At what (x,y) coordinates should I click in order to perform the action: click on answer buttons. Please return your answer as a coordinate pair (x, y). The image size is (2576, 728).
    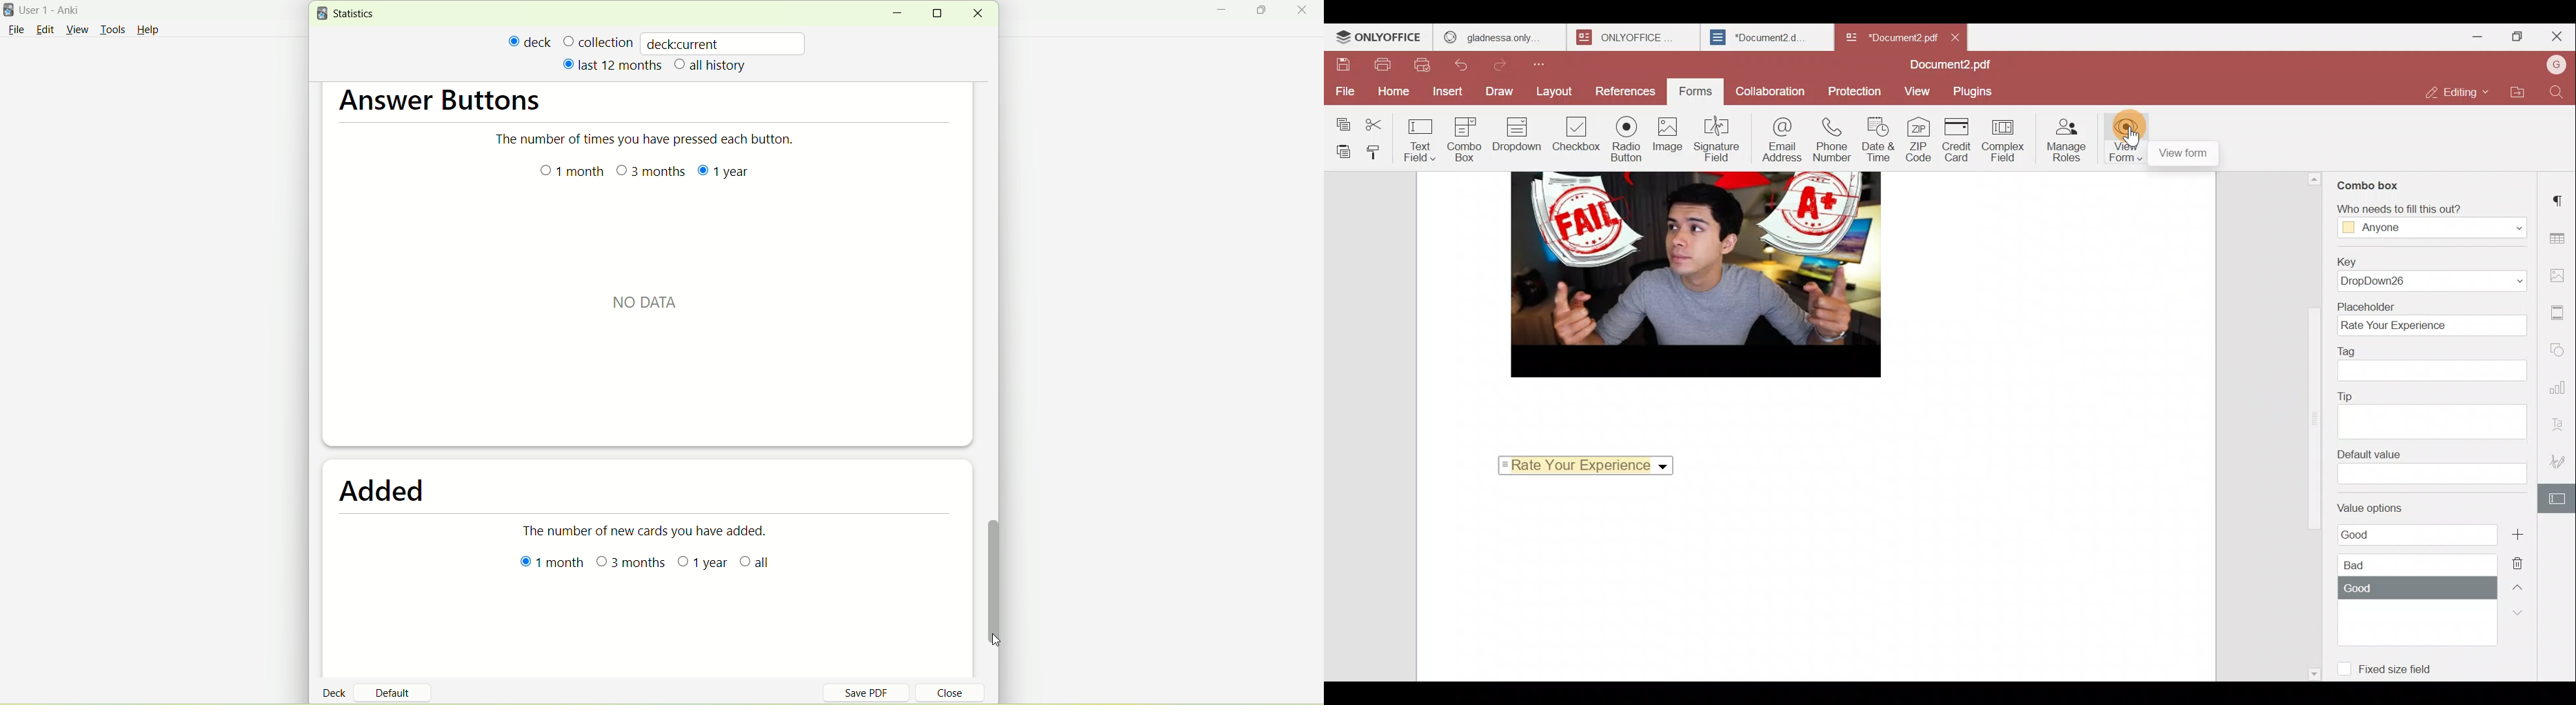
    Looking at the image, I should click on (445, 104).